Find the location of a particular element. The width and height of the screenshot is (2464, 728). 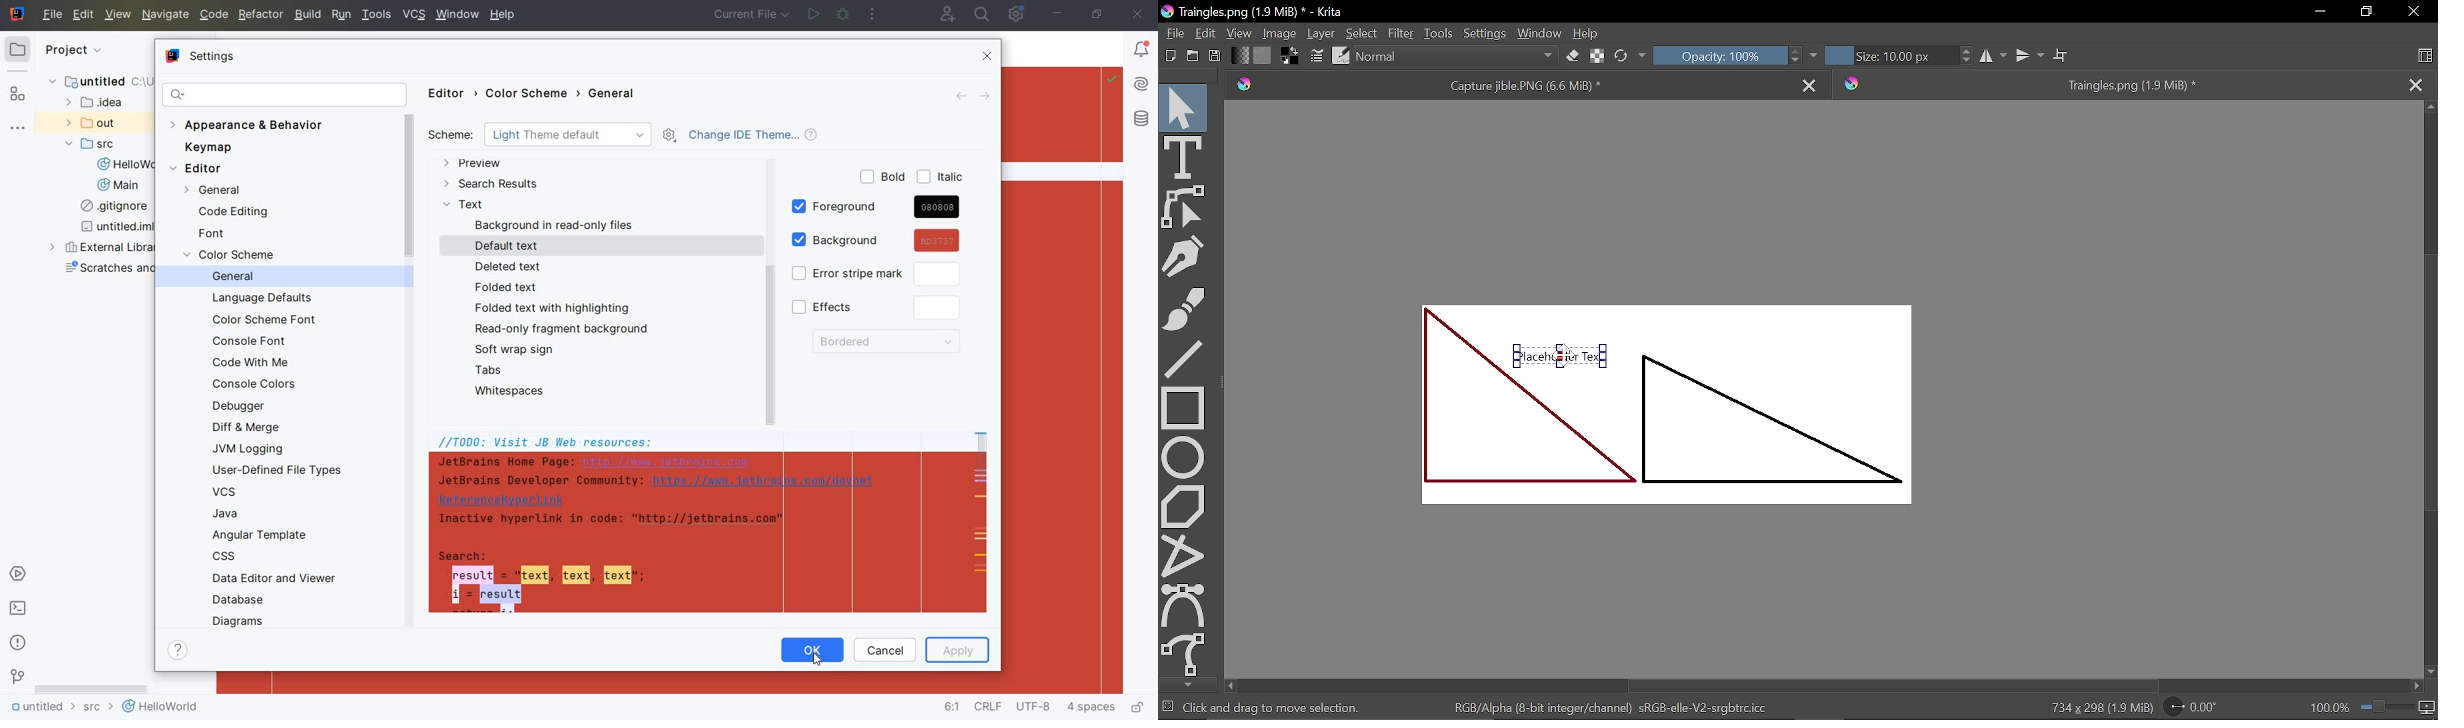

Freehand brush tool is located at coordinates (1186, 311).